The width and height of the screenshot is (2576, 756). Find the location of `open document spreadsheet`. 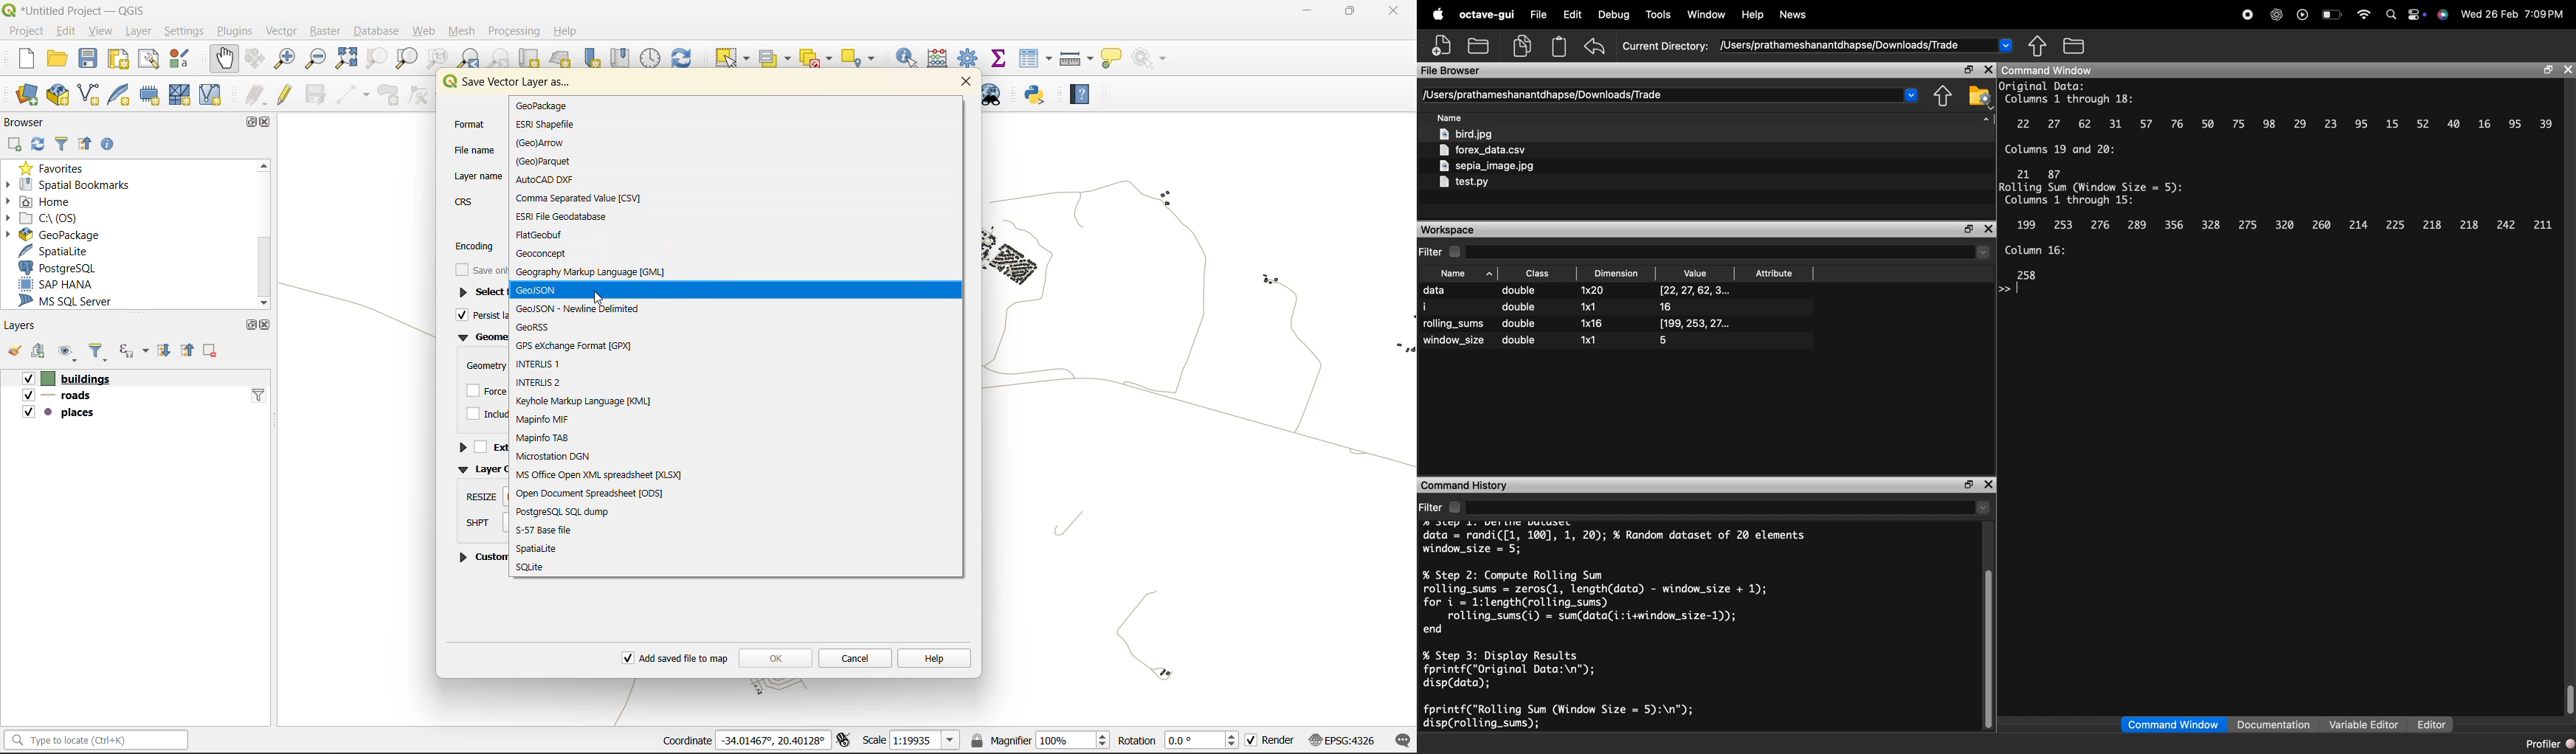

open document spreadsheet is located at coordinates (591, 494).